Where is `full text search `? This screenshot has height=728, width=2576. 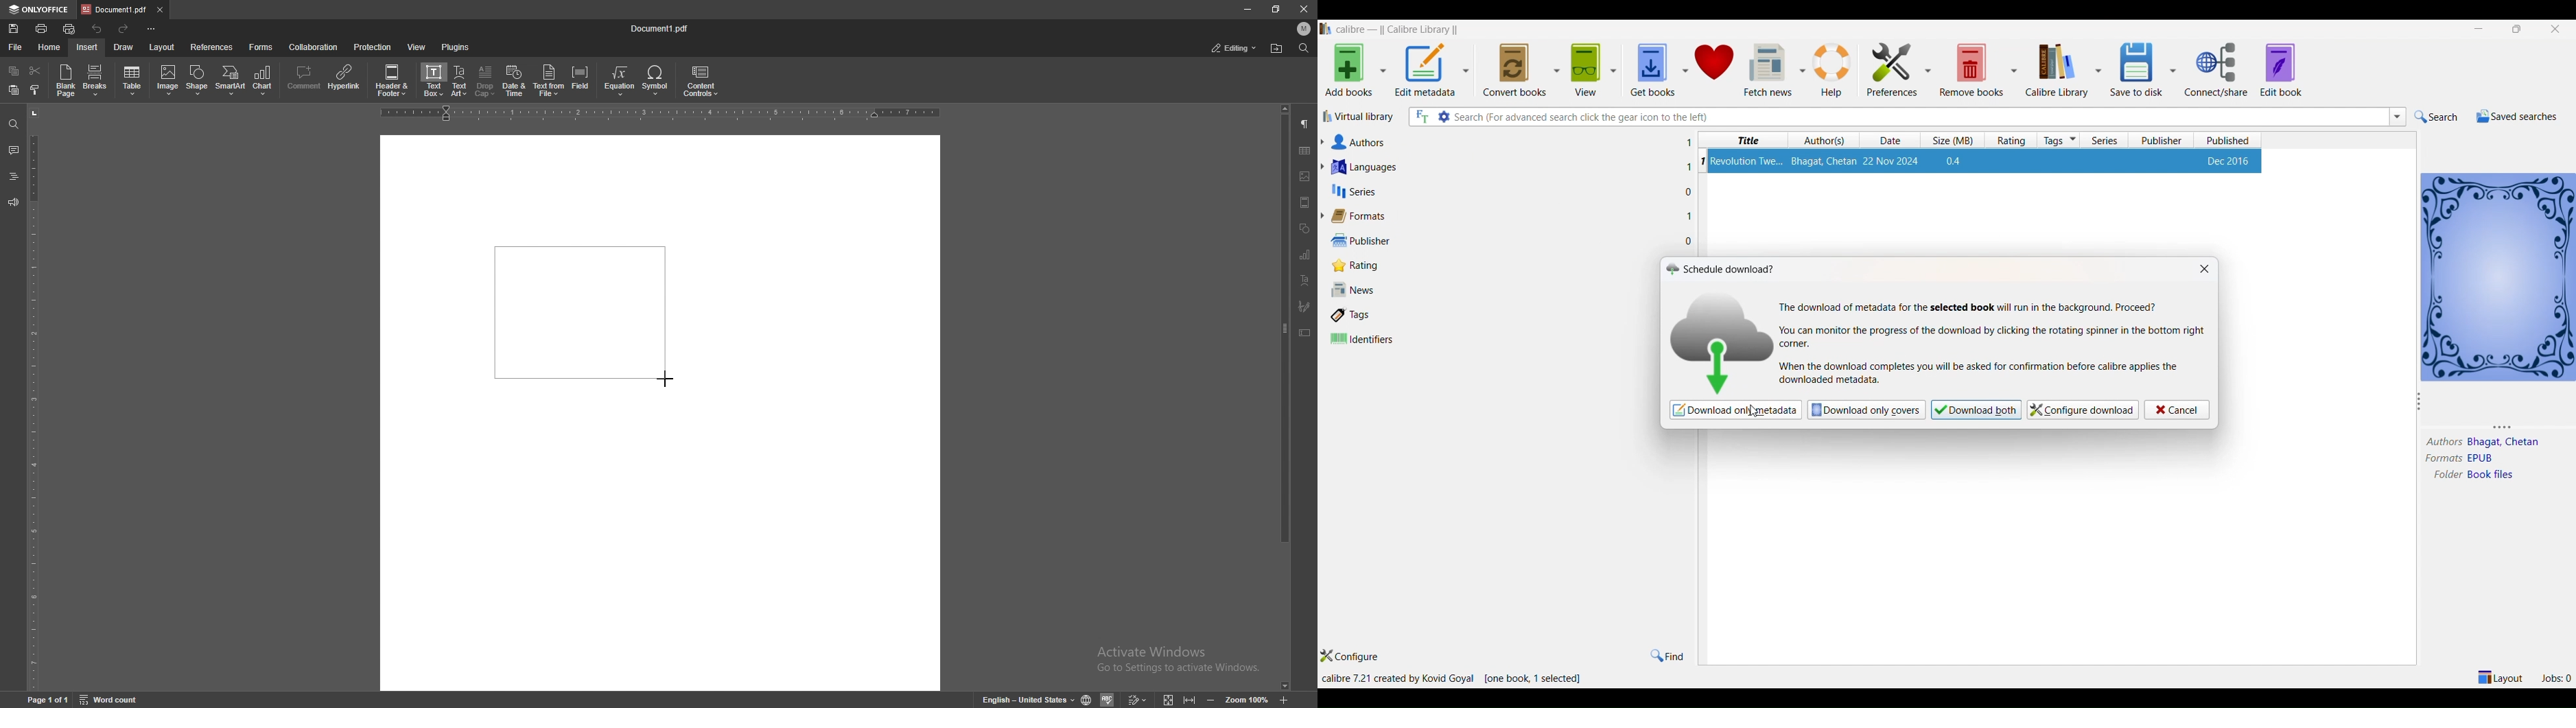
full text search  is located at coordinates (1422, 117).